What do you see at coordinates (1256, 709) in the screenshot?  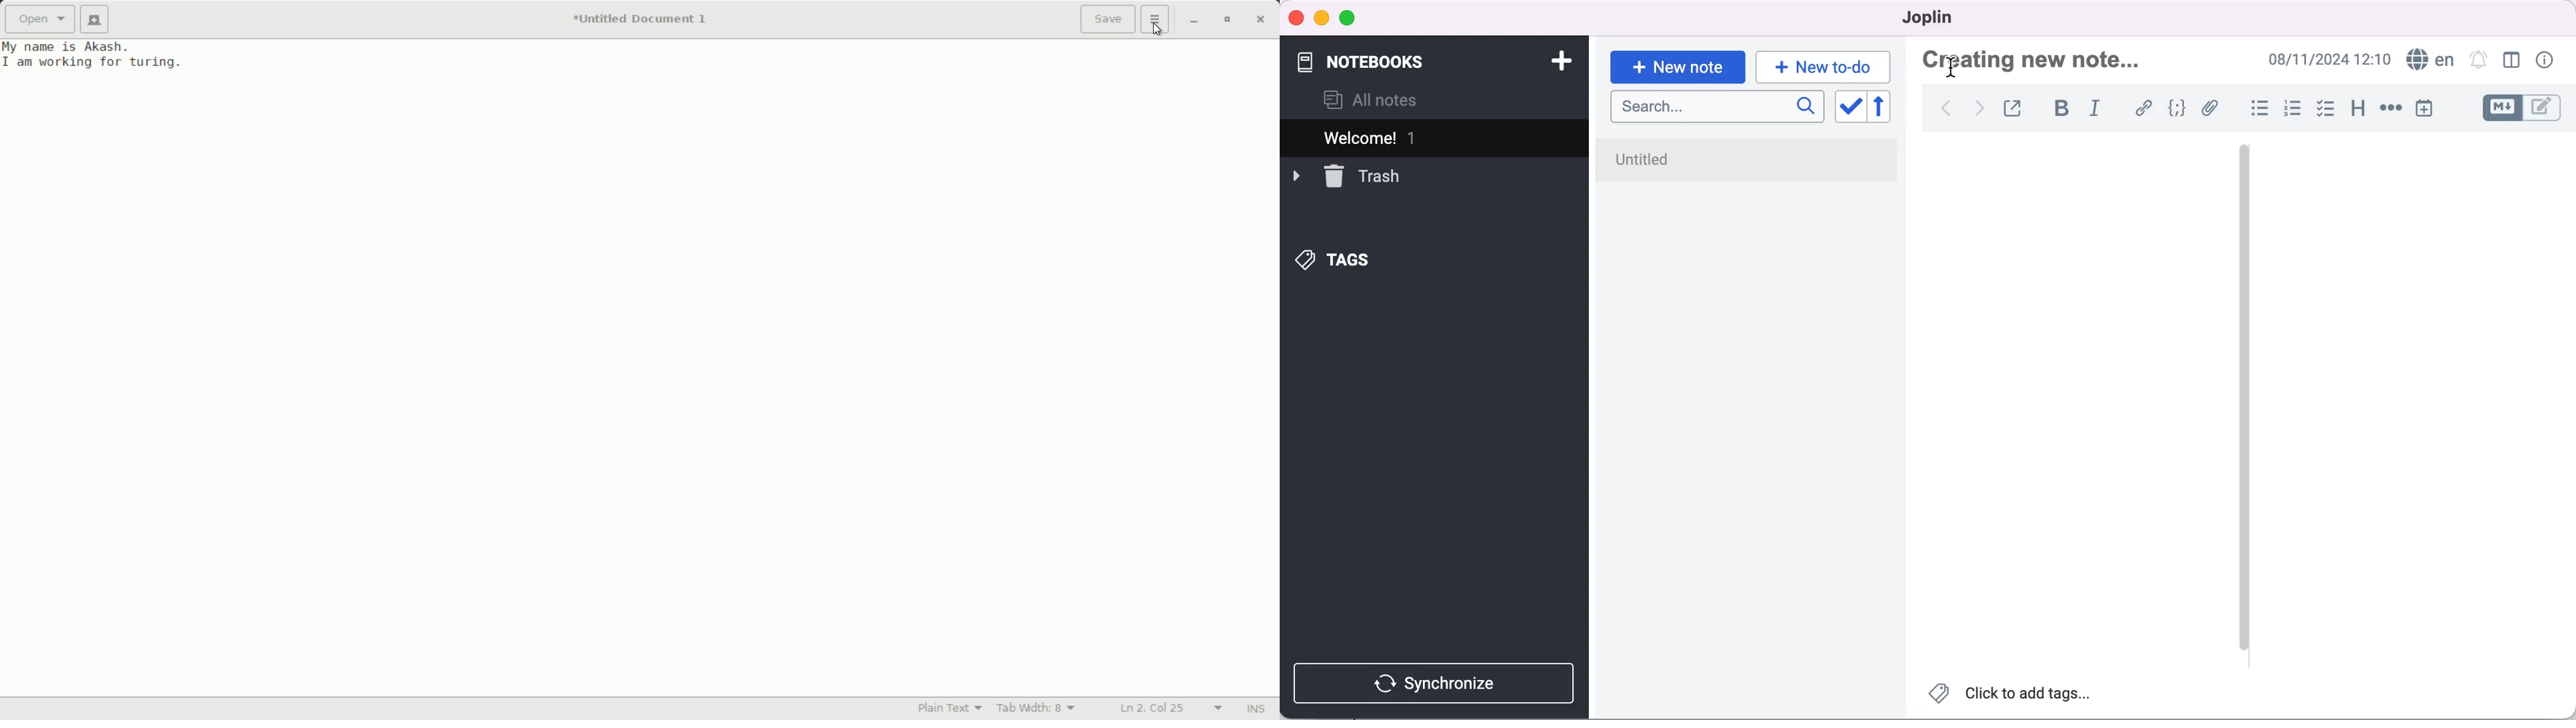 I see `ins` at bounding box center [1256, 709].